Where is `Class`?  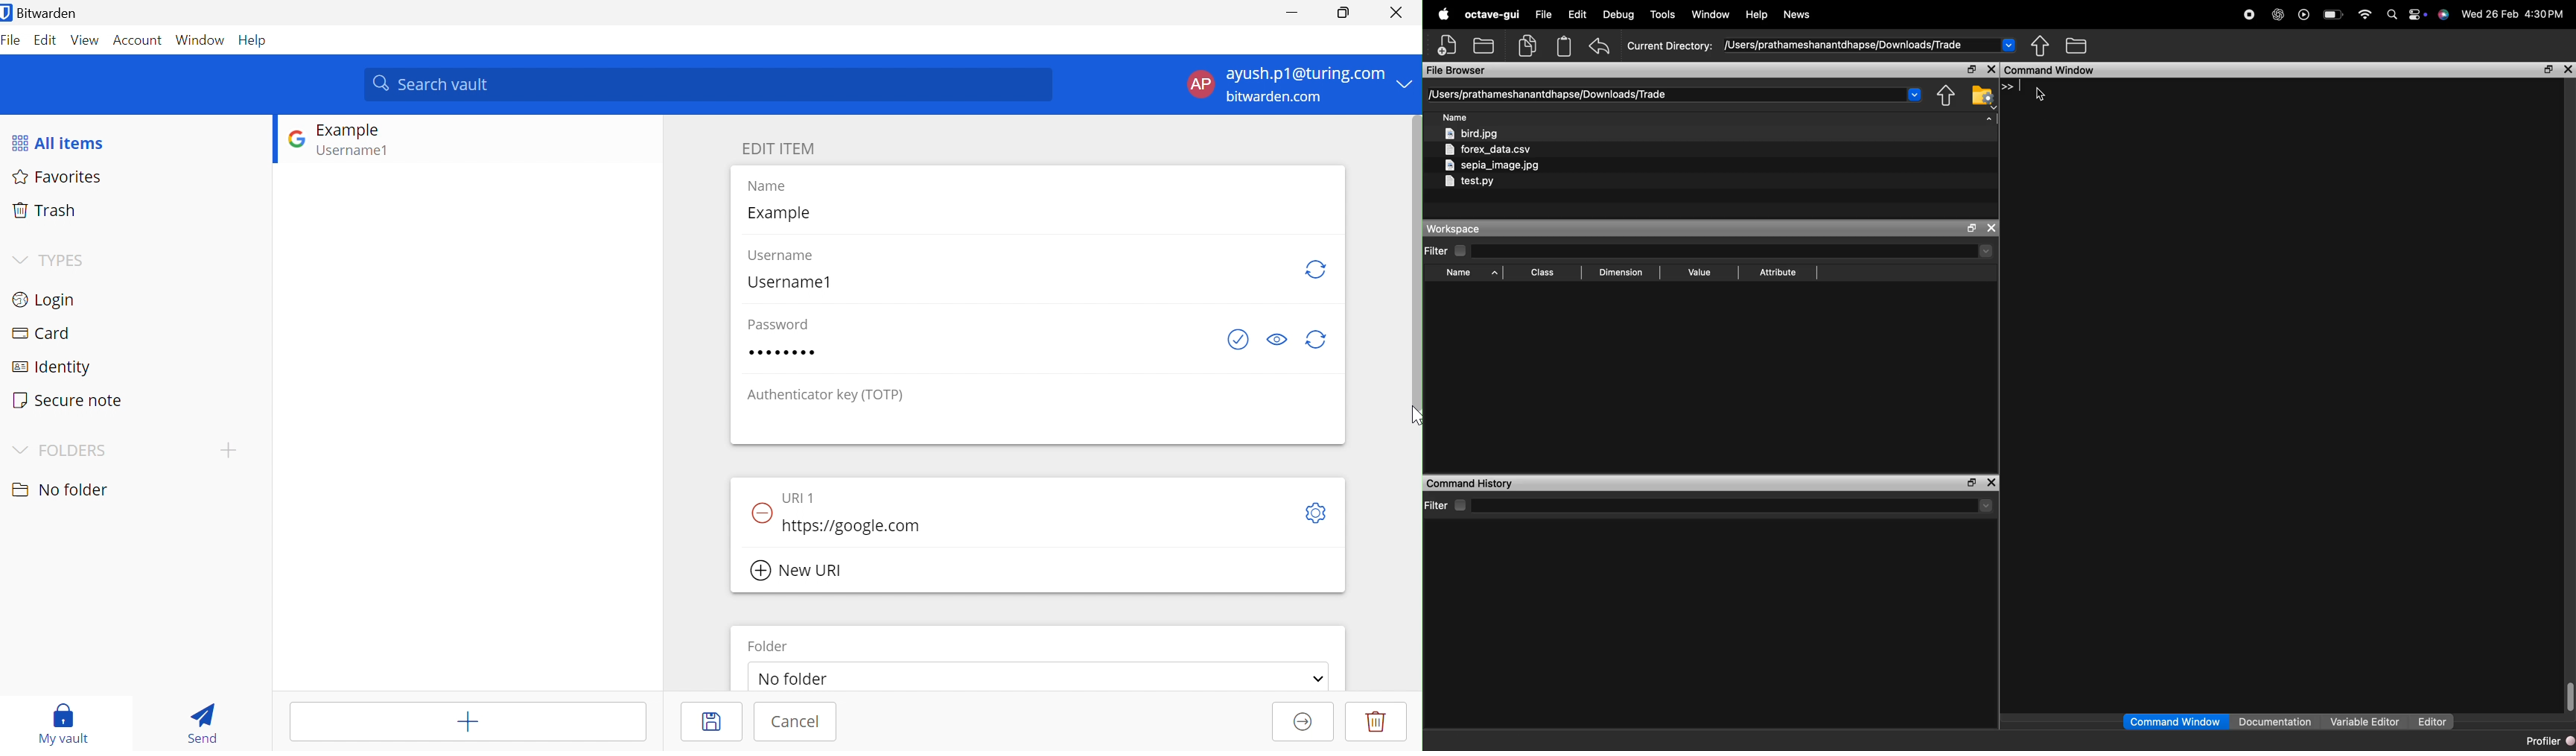 Class is located at coordinates (1543, 273).